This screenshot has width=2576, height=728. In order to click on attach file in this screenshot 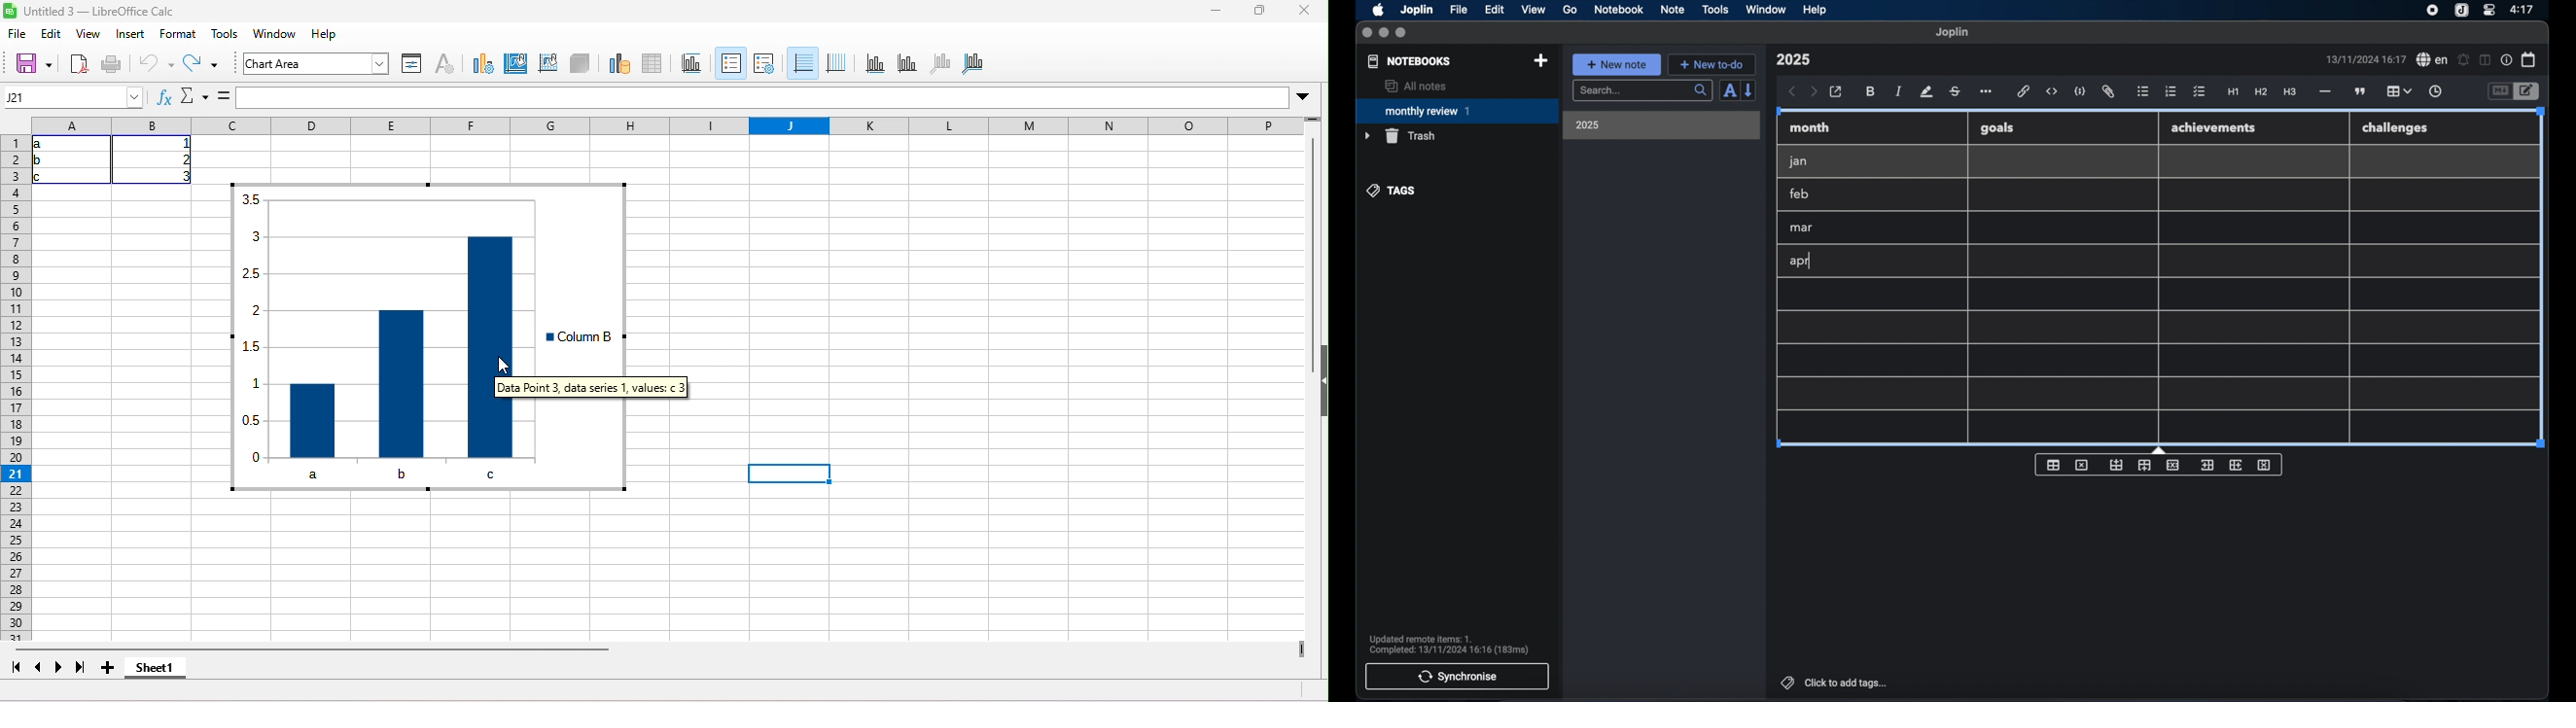, I will do `click(2108, 92)`.